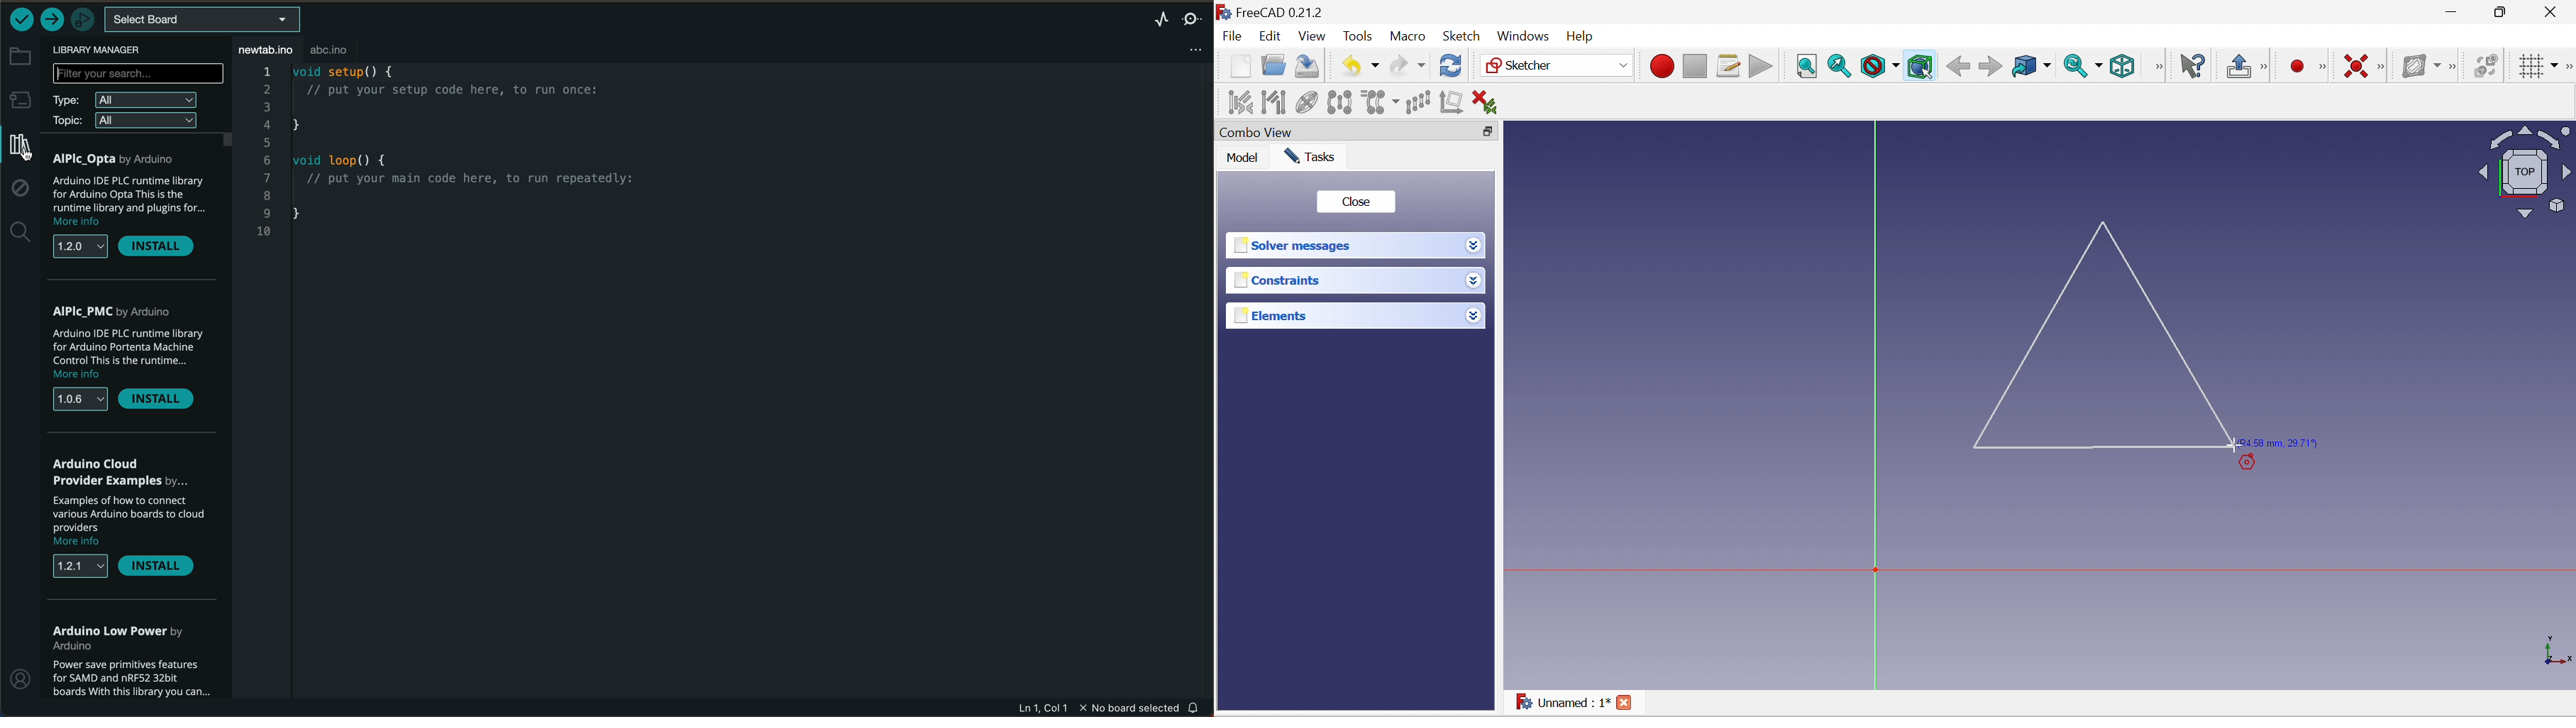  I want to click on Micro recording, so click(2298, 67).